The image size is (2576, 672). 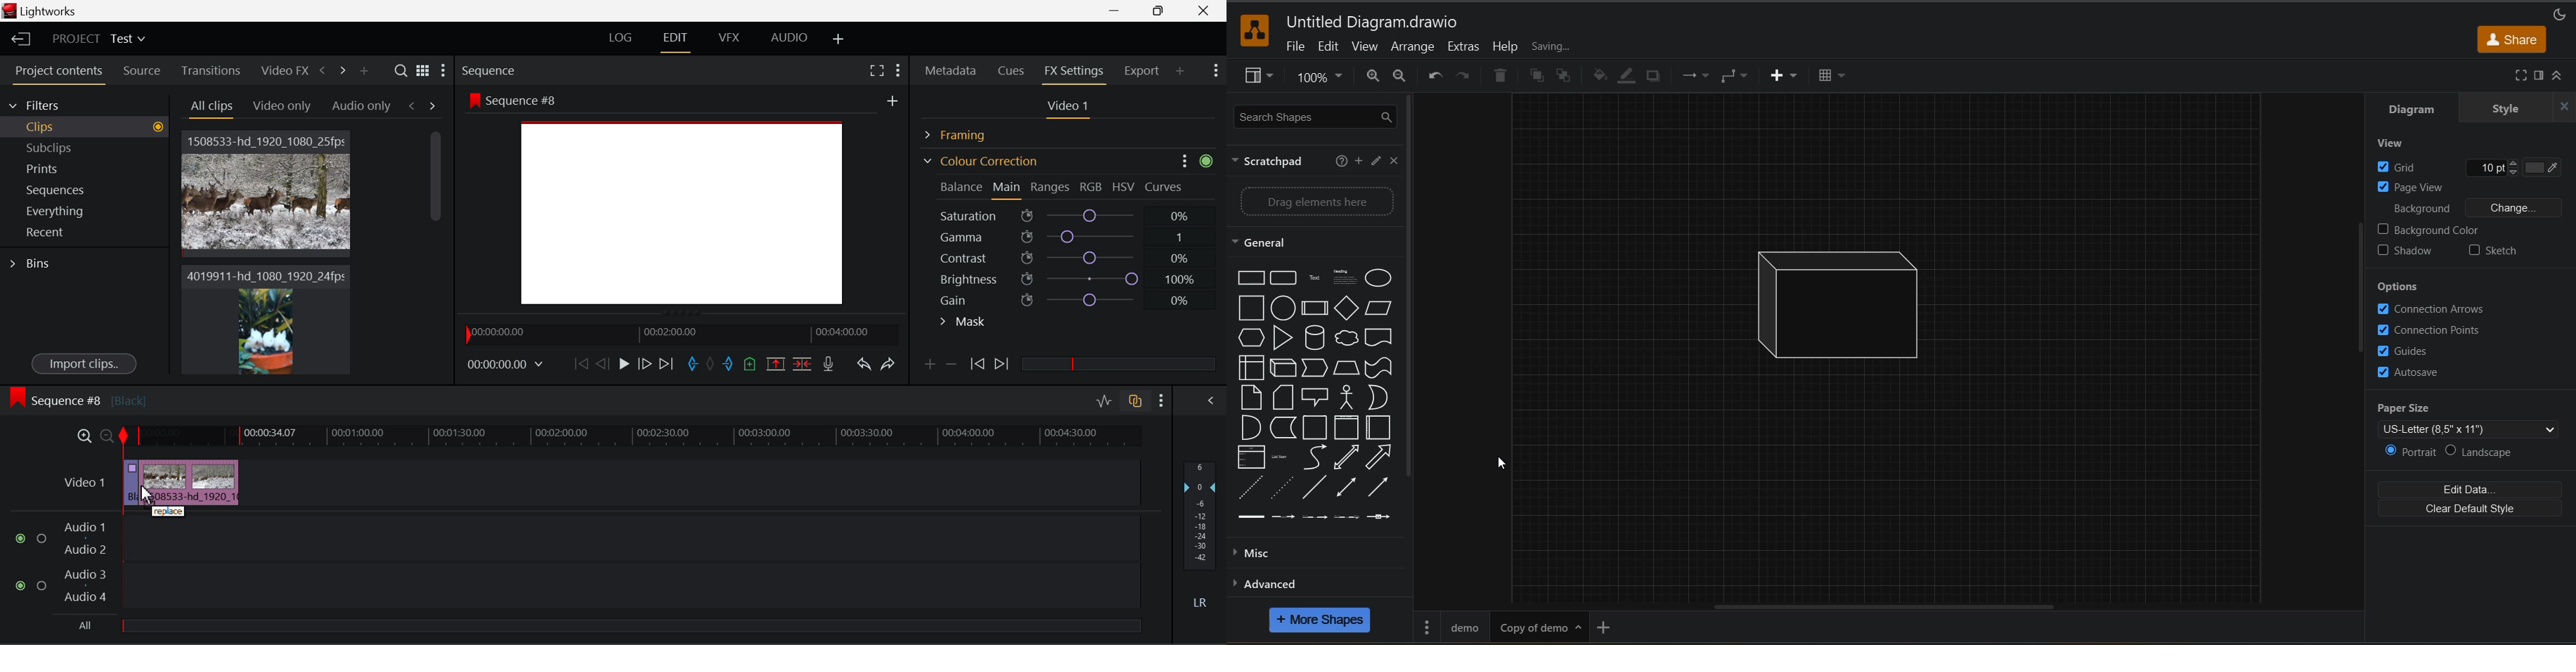 I want to click on Mark Out, so click(x=730, y=365).